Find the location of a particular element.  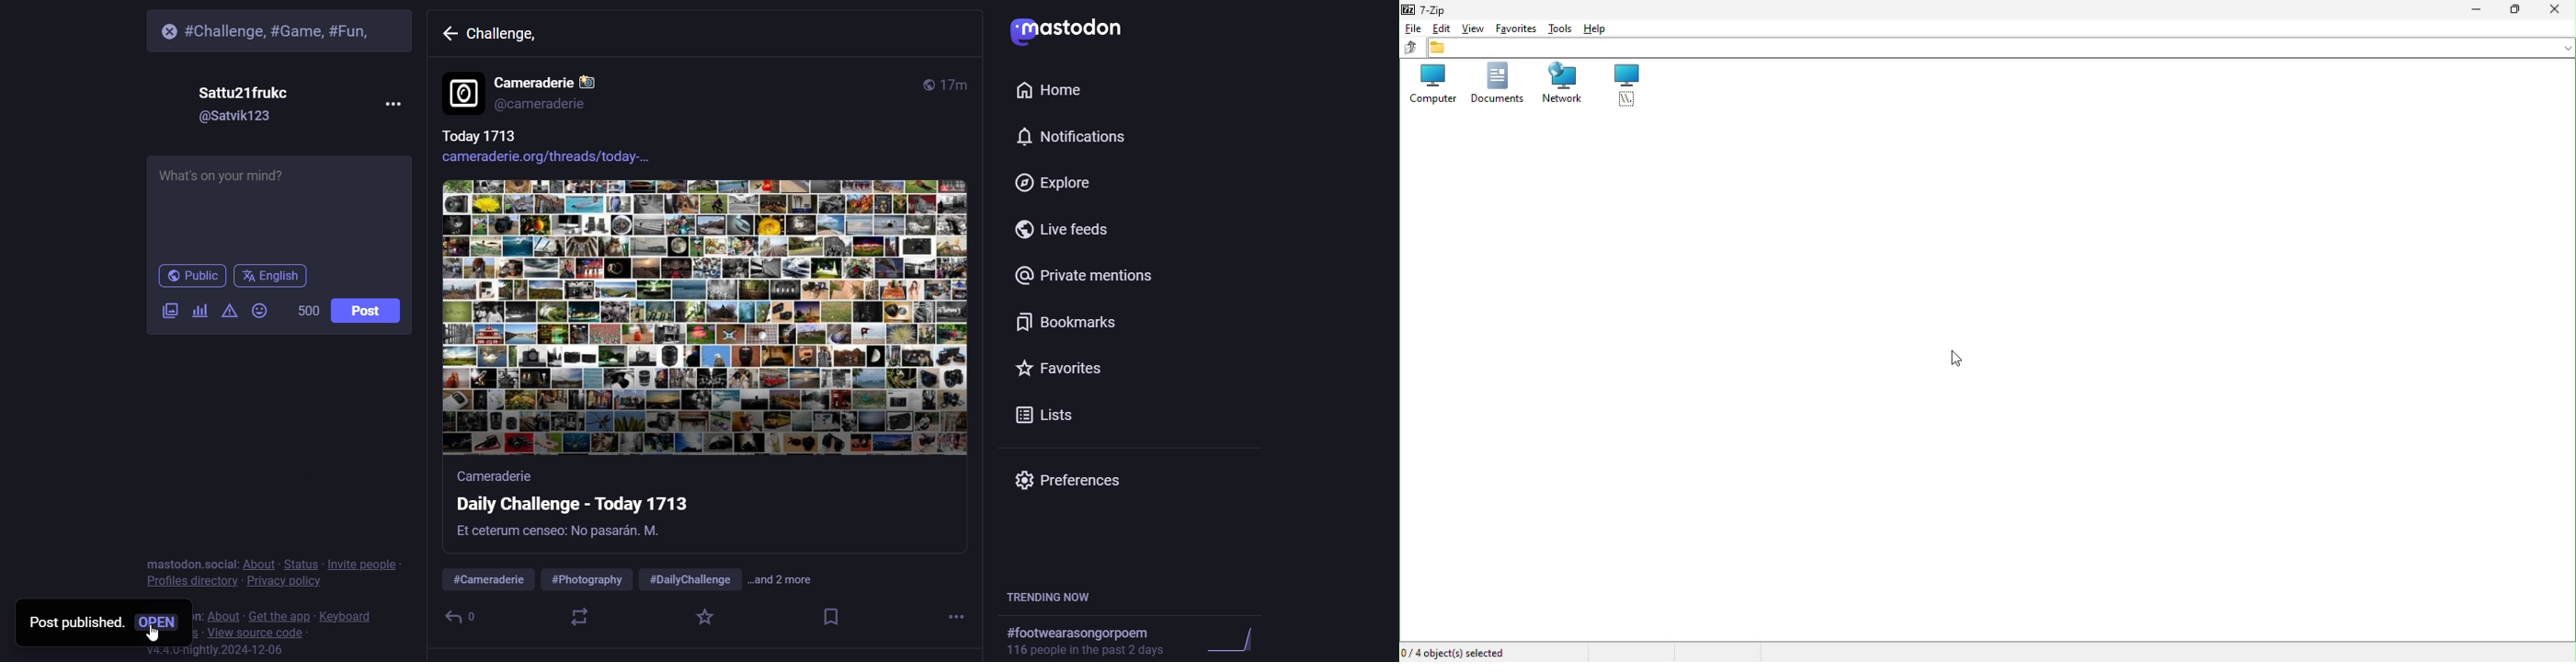

and 2 more is located at coordinates (795, 580).